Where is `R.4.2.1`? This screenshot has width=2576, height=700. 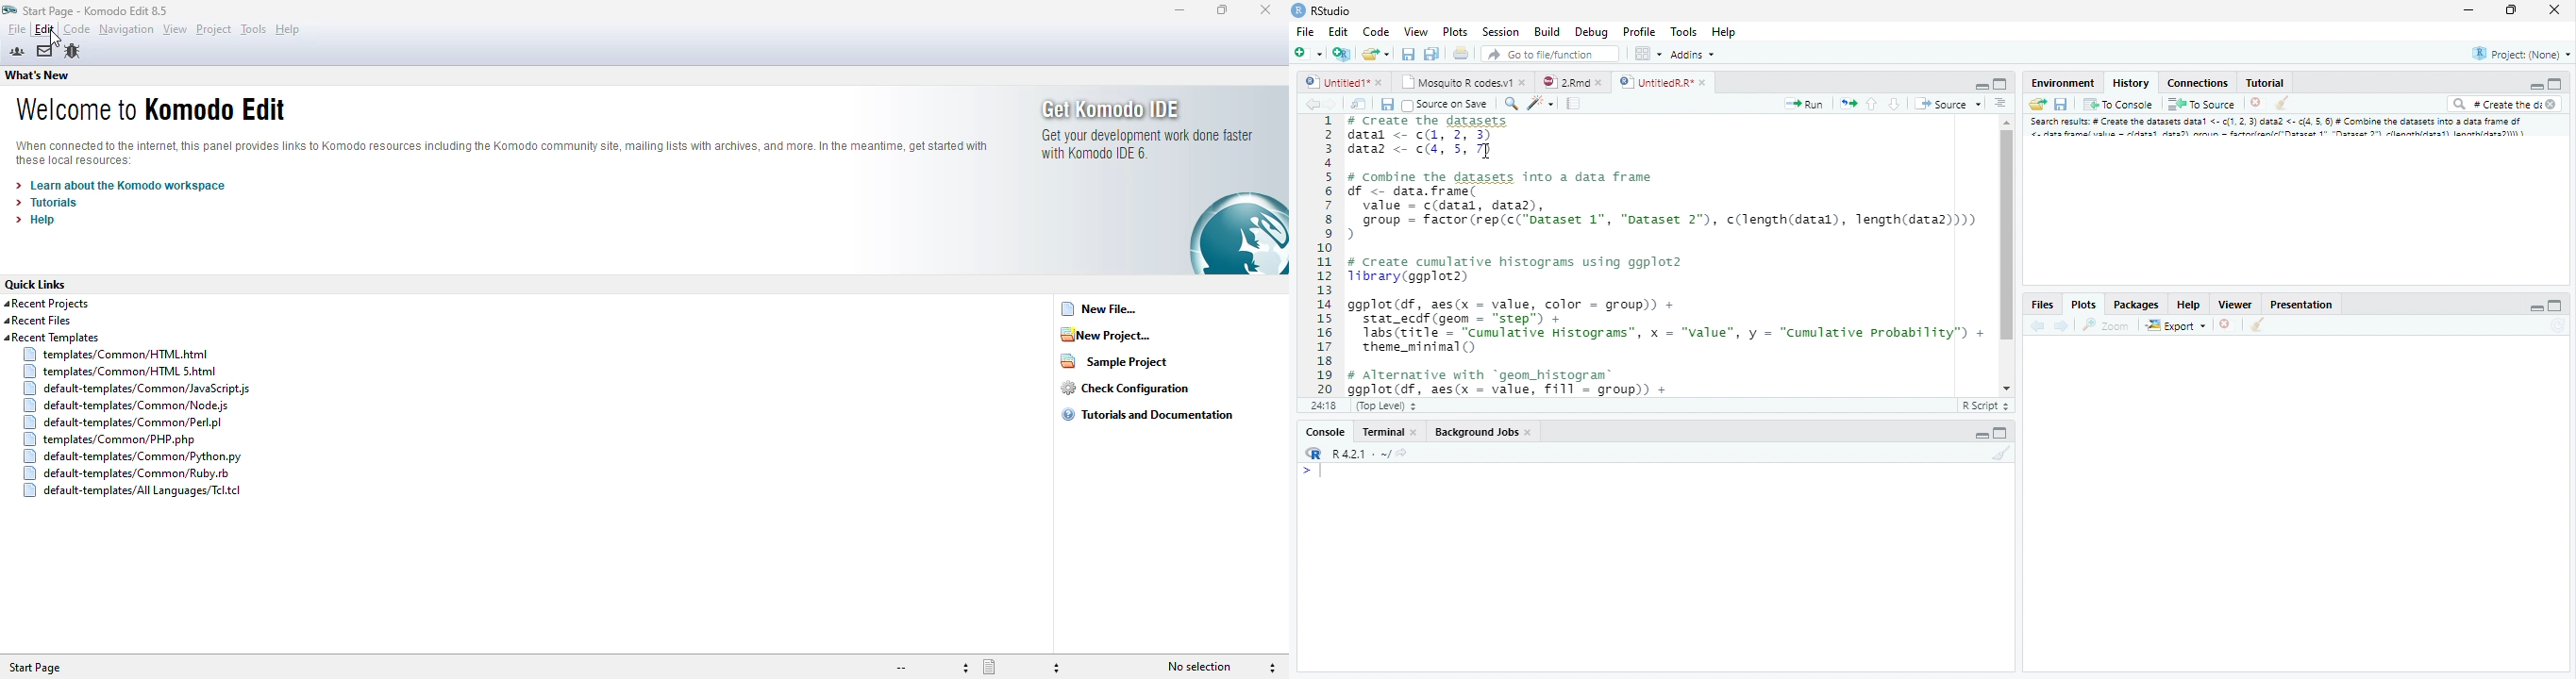 R.4.2.1 is located at coordinates (1350, 454).